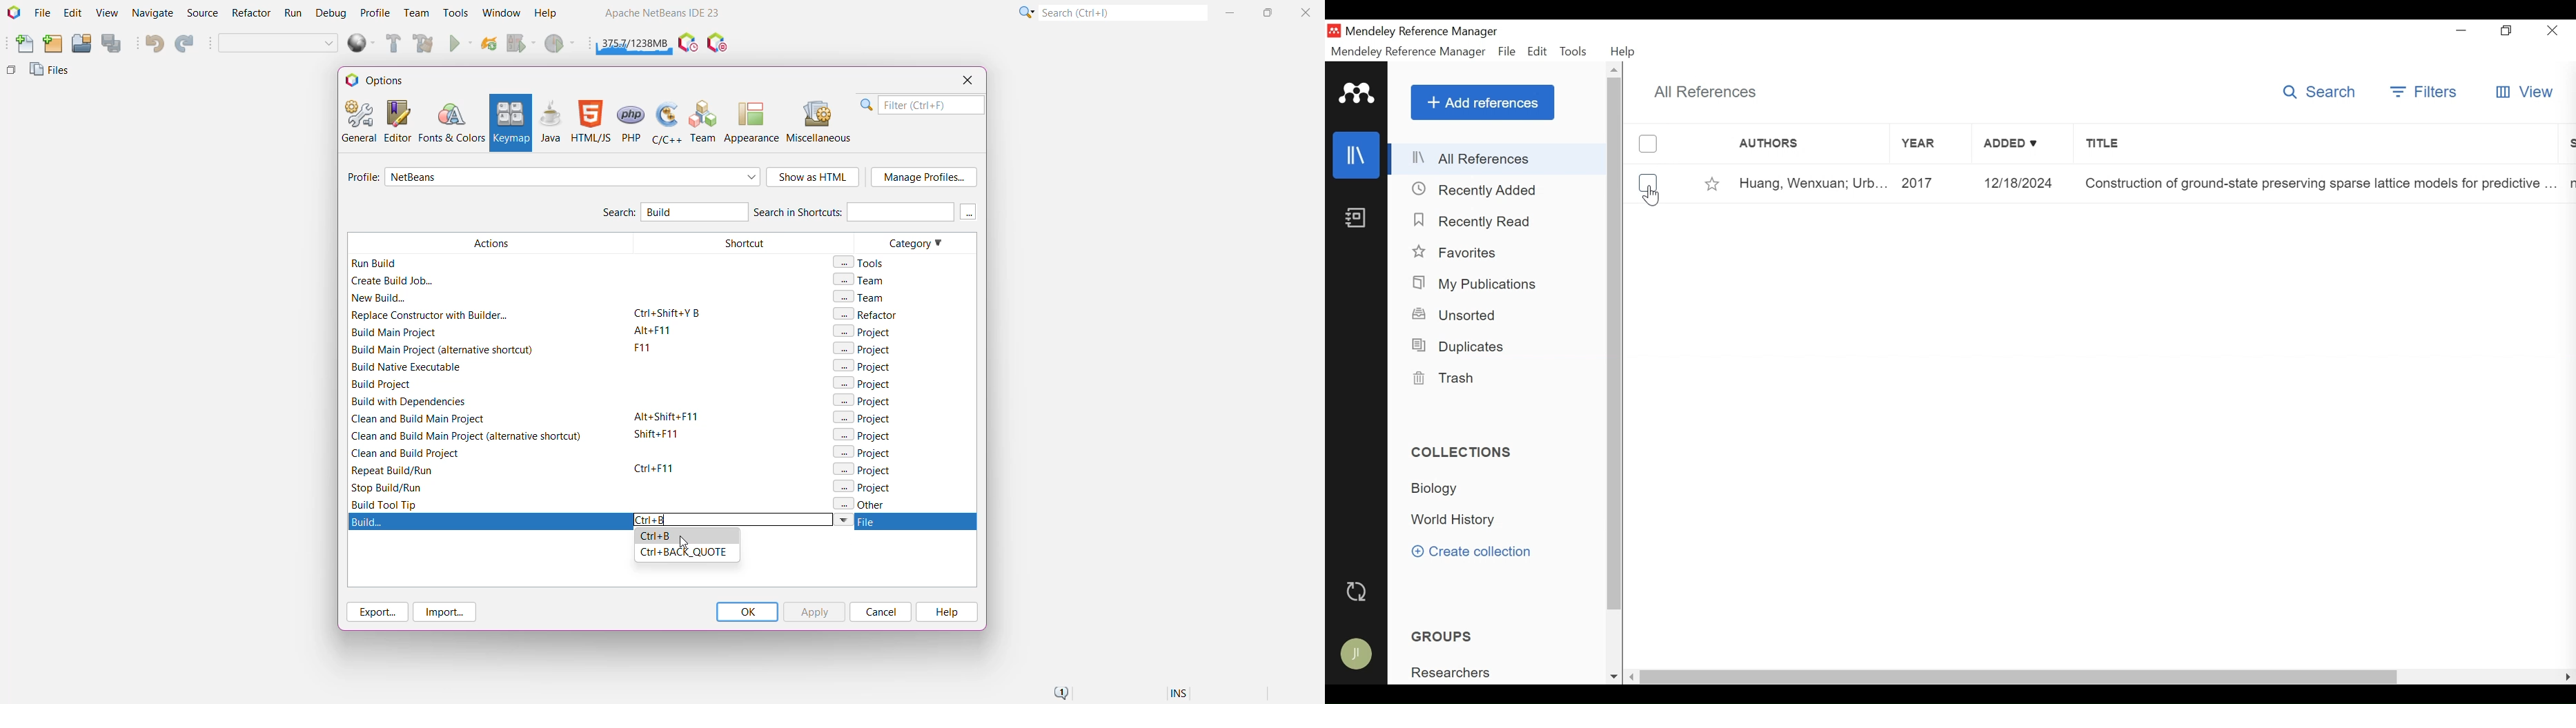 The image size is (2576, 728). What do you see at coordinates (2507, 29) in the screenshot?
I see `Restore` at bounding box center [2507, 29].